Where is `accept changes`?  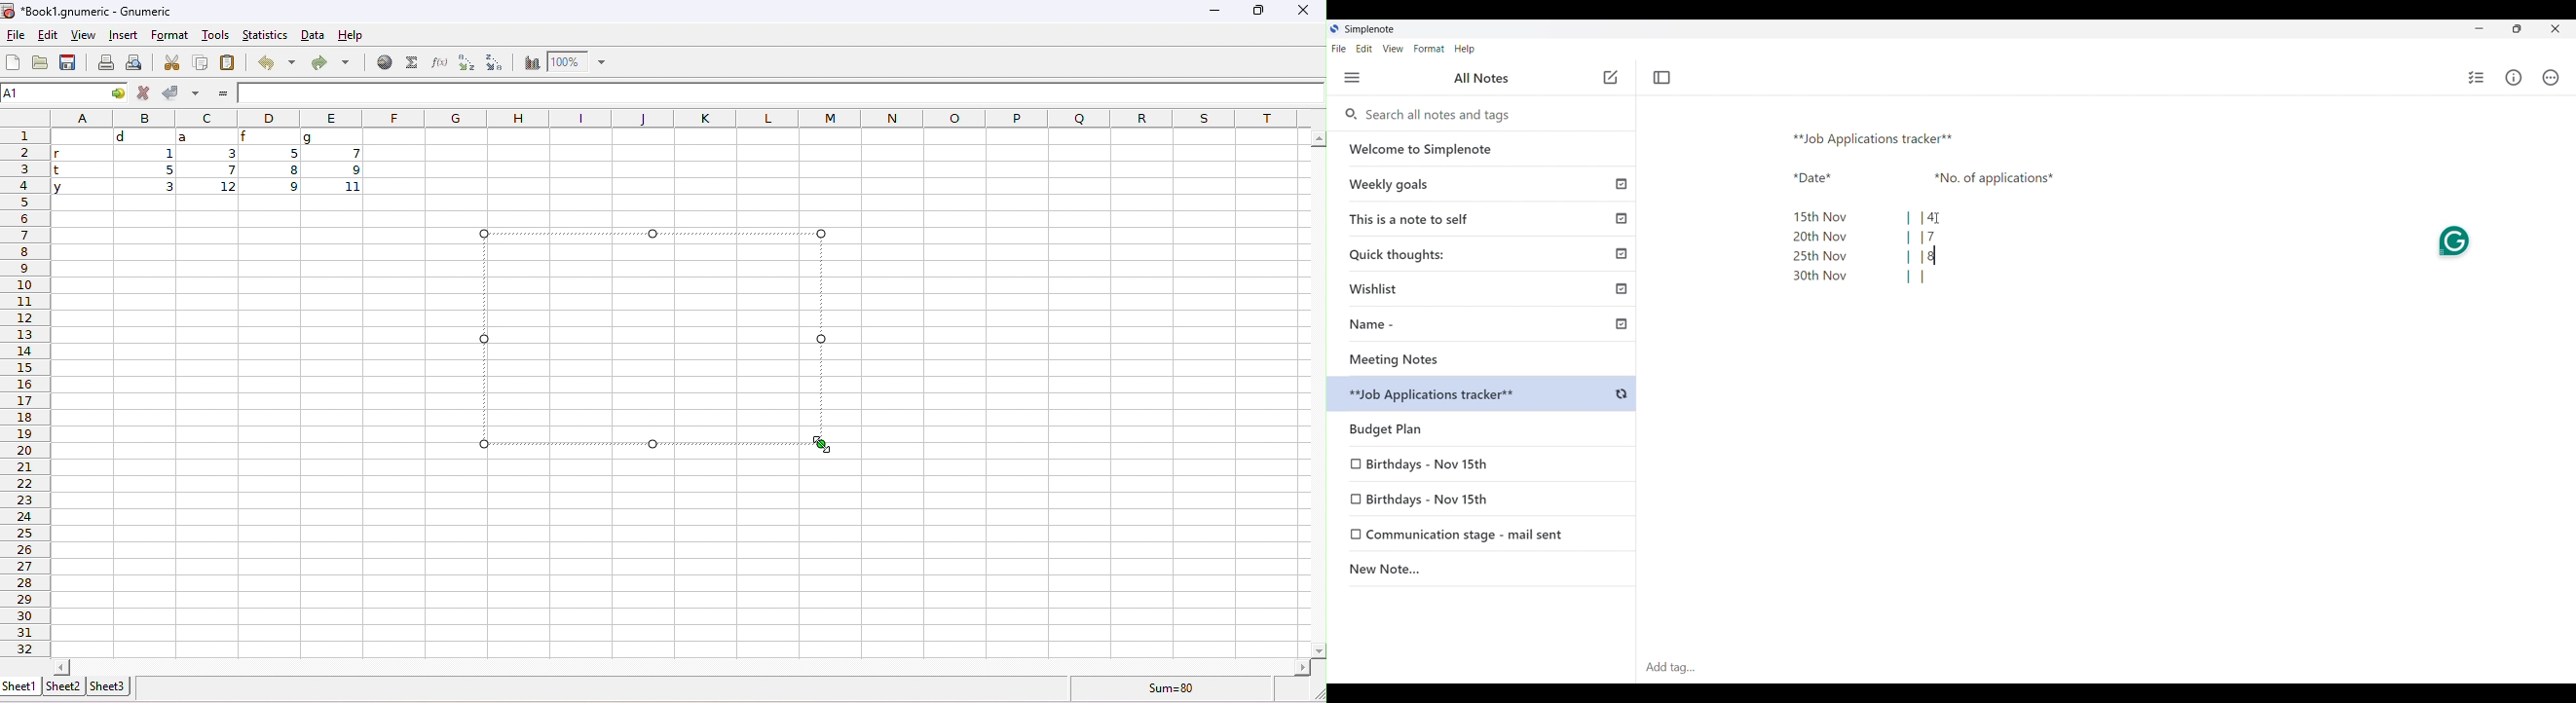 accept changes is located at coordinates (171, 92).